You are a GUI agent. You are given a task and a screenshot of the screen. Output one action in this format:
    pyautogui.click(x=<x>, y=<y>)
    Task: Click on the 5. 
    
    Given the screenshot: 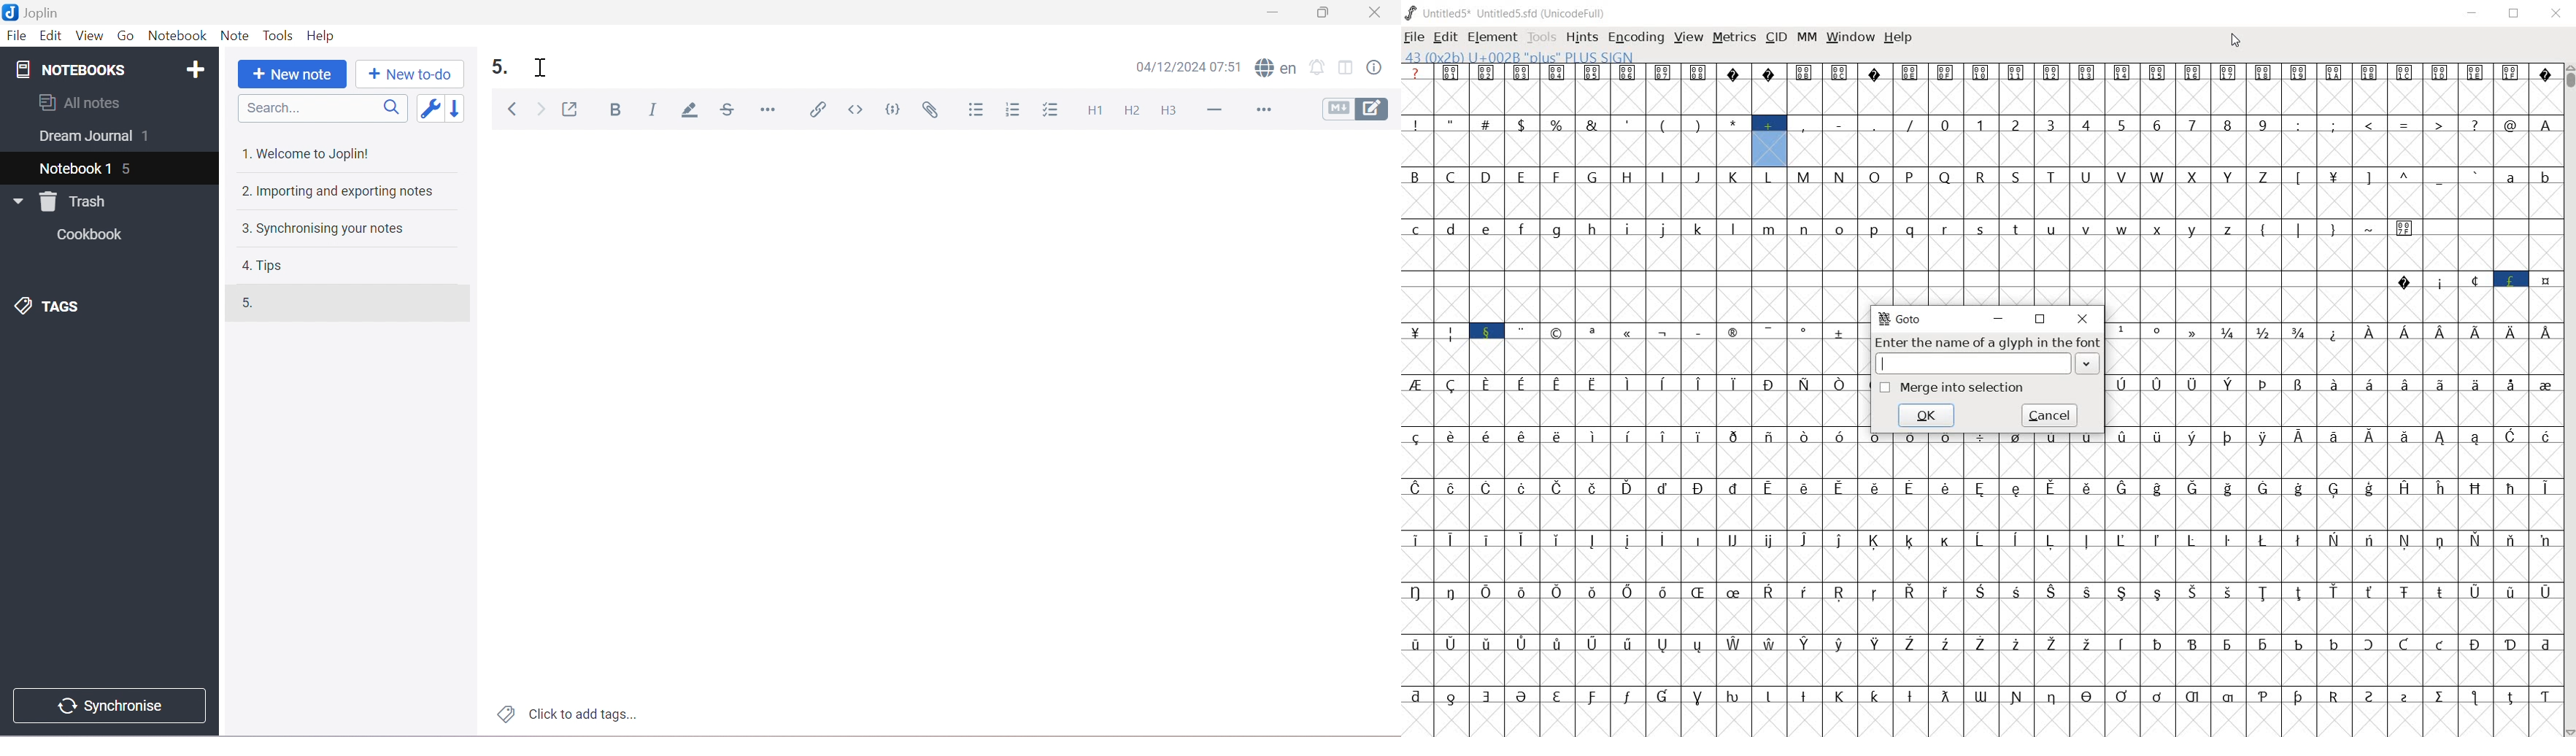 What is the action you would take?
    pyautogui.click(x=503, y=68)
    